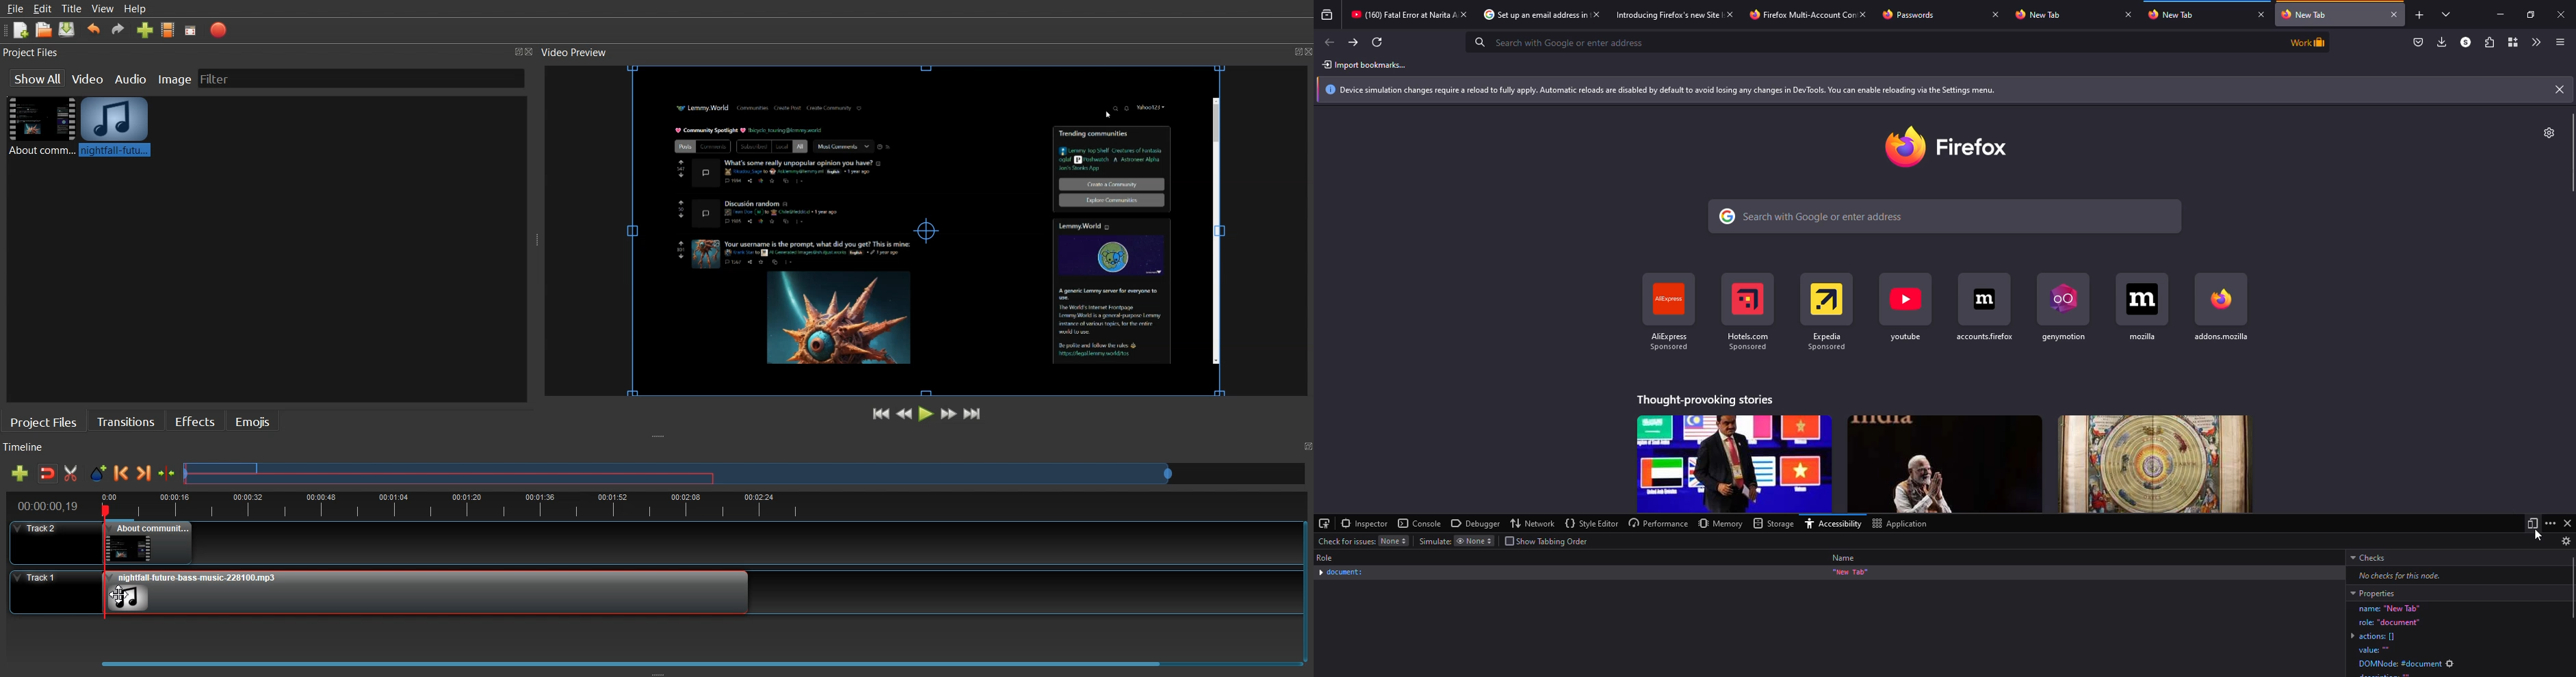  What do you see at coordinates (1305, 447) in the screenshot?
I see `Maximize` at bounding box center [1305, 447].